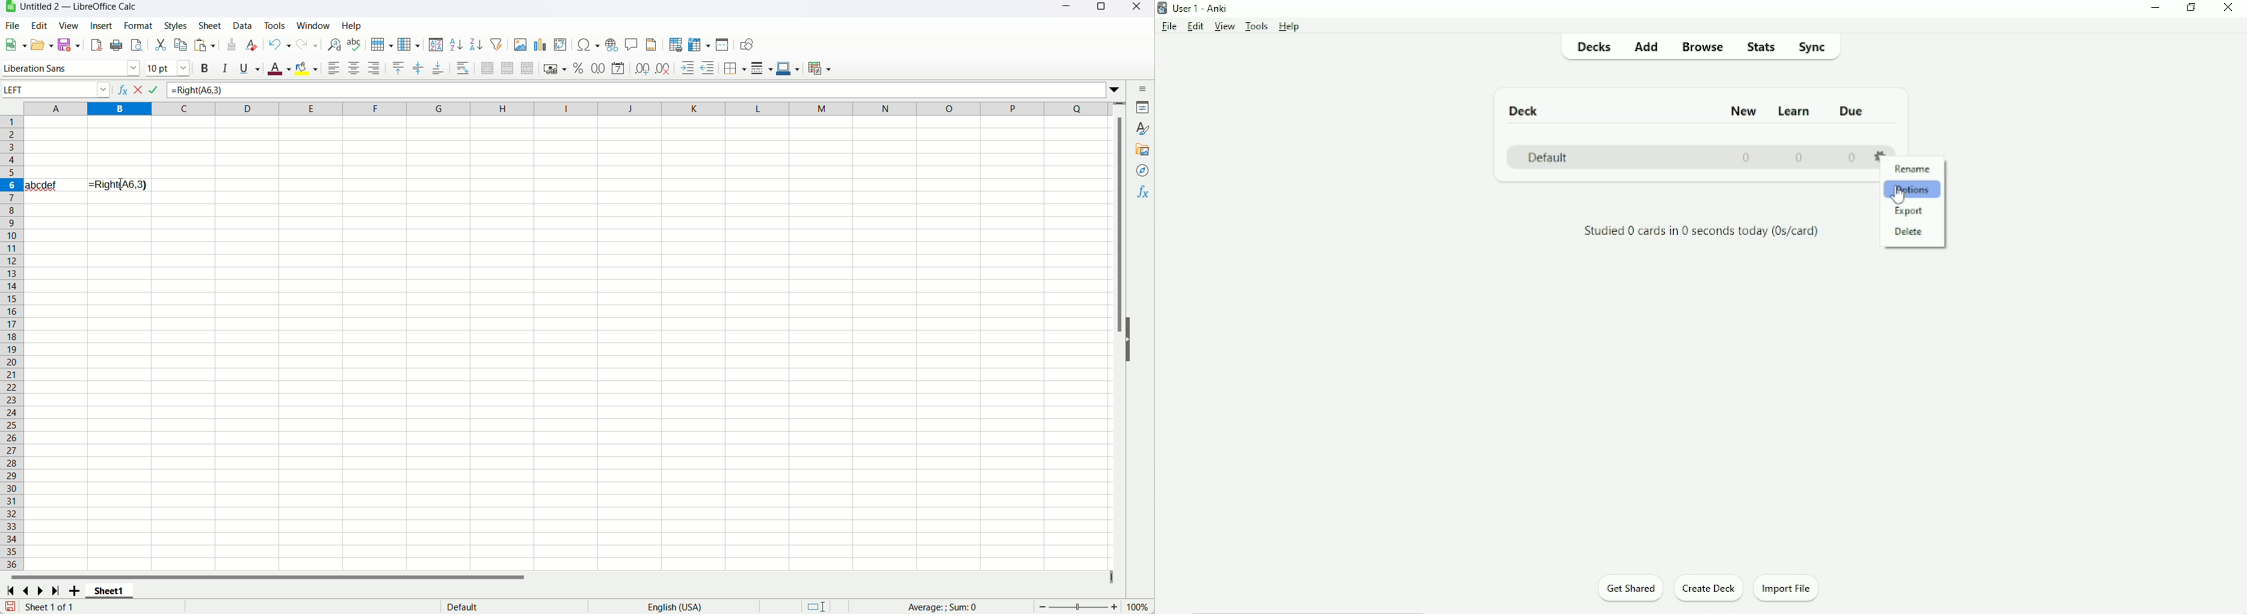 Image resolution: width=2268 pixels, height=616 pixels. Describe the element at coordinates (42, 184) in the screenshot. I see `abcdef` at that location.